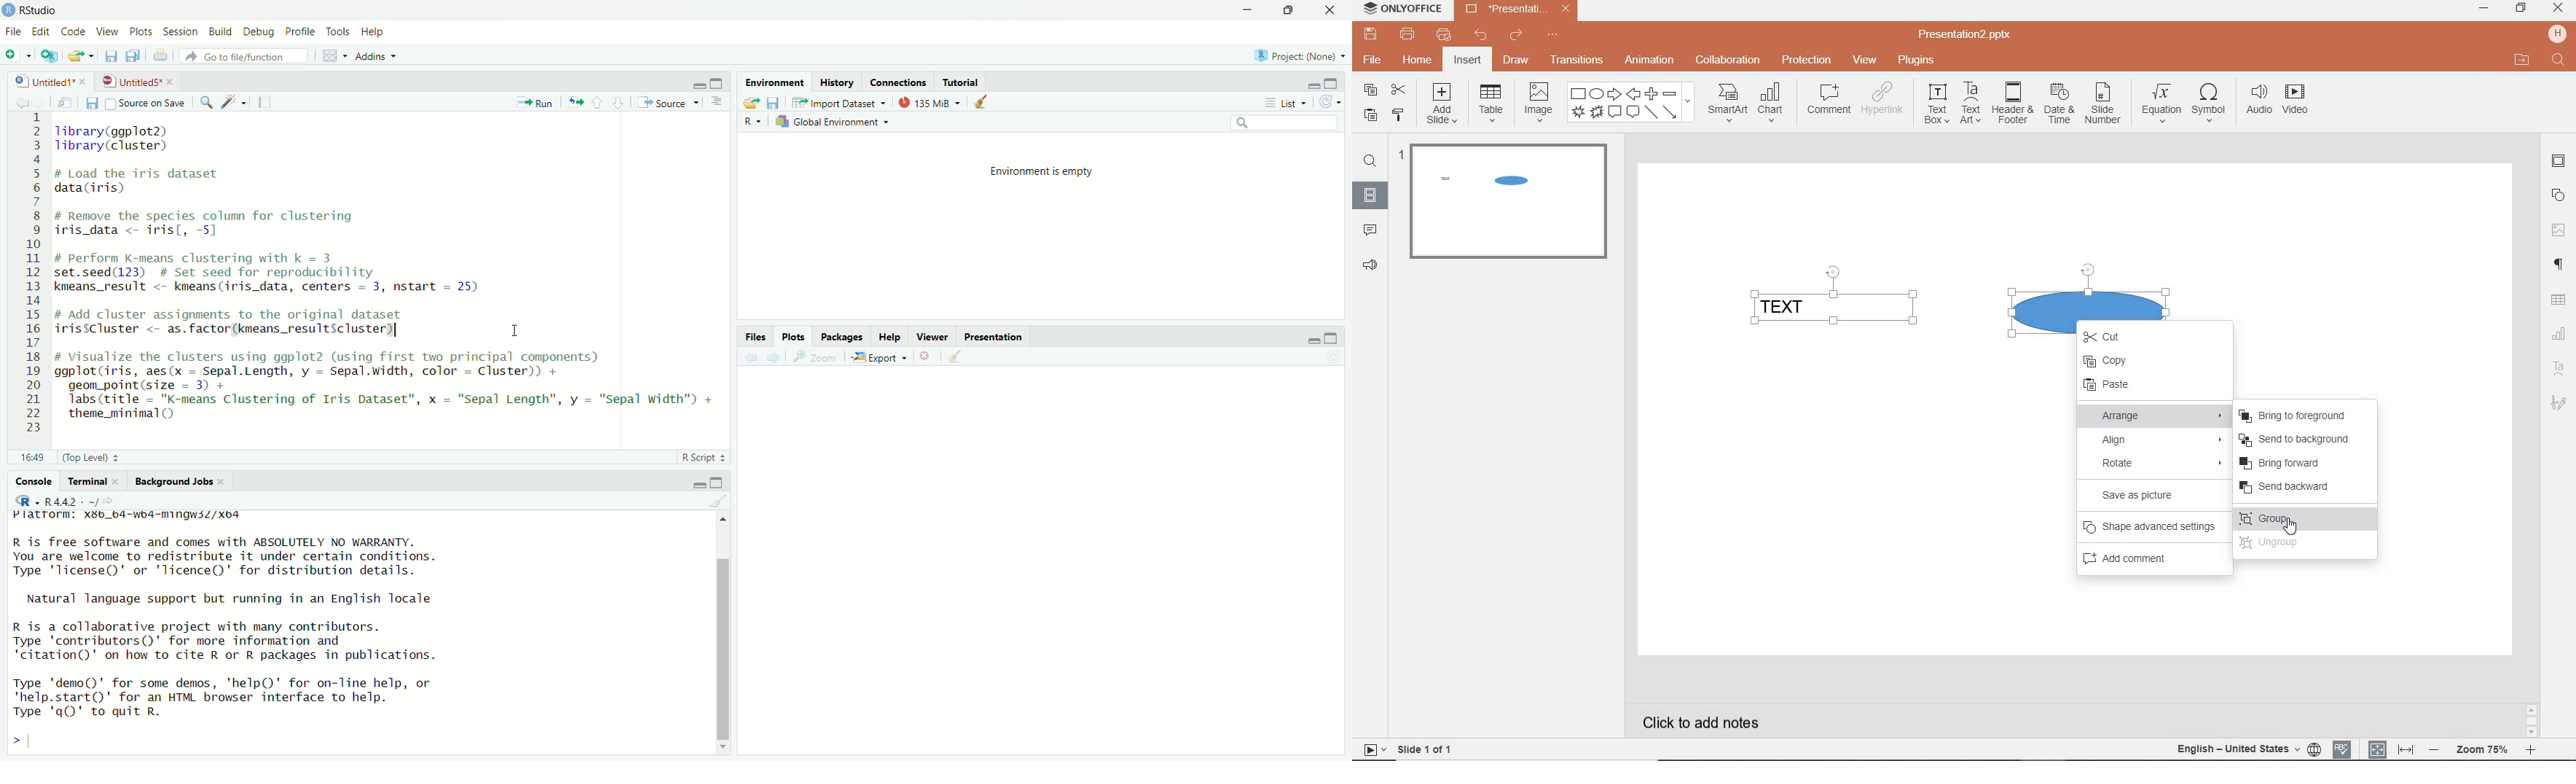 The height and width of the screenshot is (784, 2576). I want to click on header & footer, so click(2011, 104).